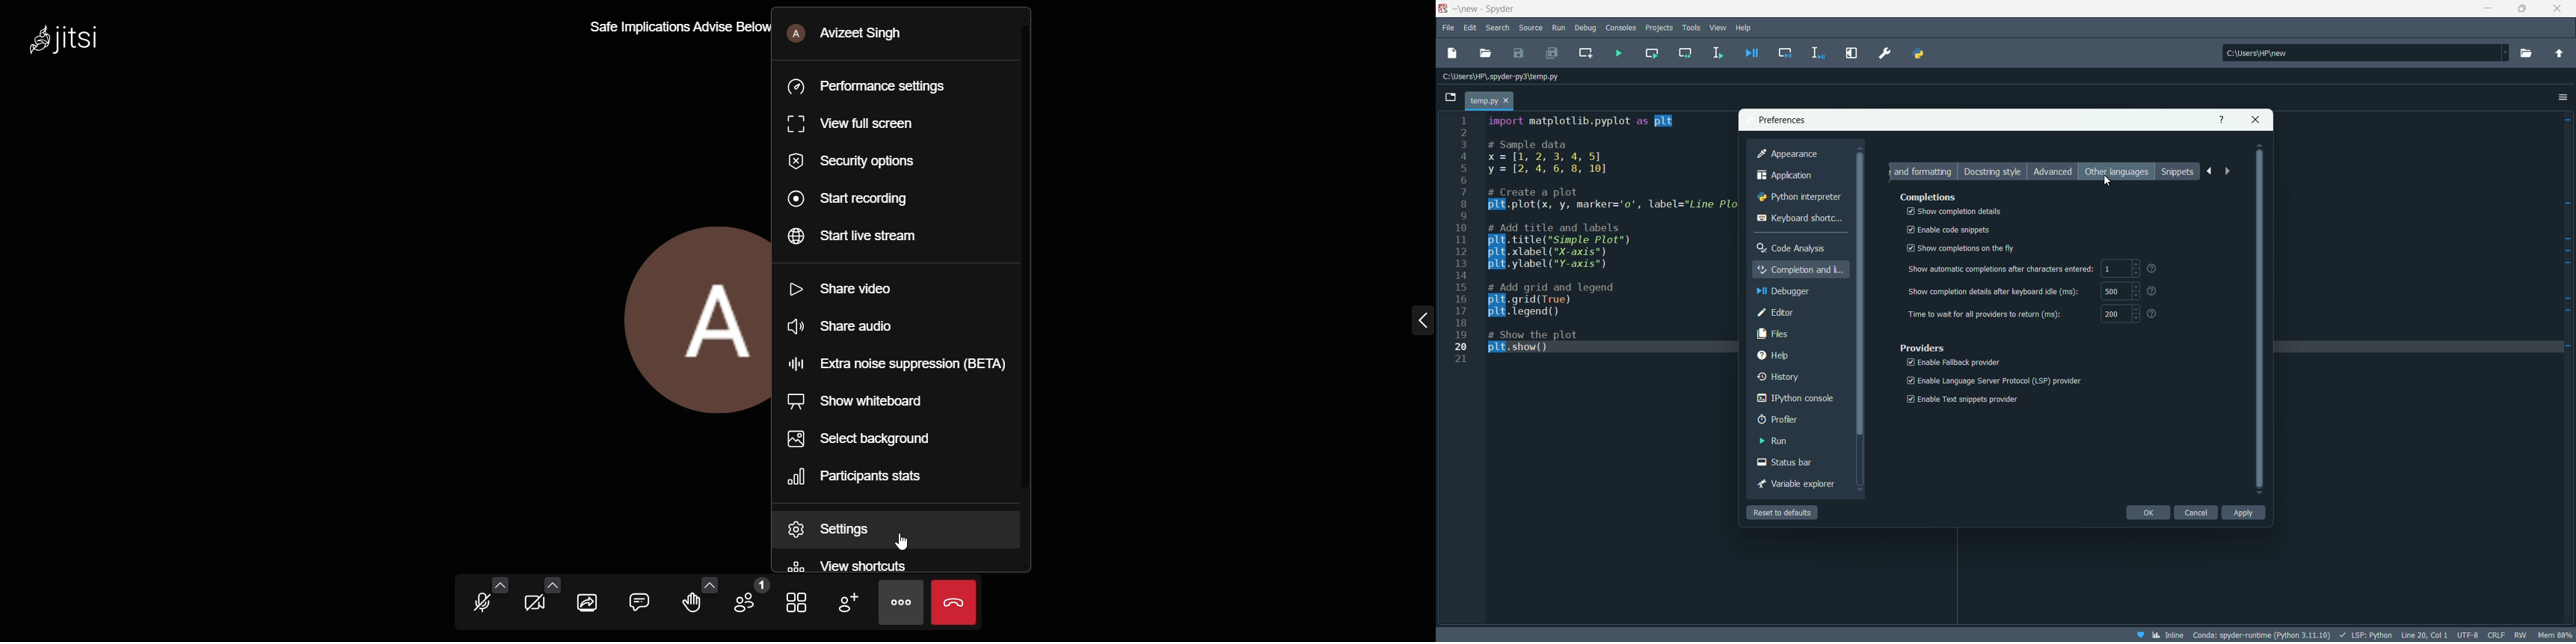 The height and width of the screenshot is (644, 2576). Describe the element at coordinates (2154, 314) in the screenshot. I see `question mark` at that location.